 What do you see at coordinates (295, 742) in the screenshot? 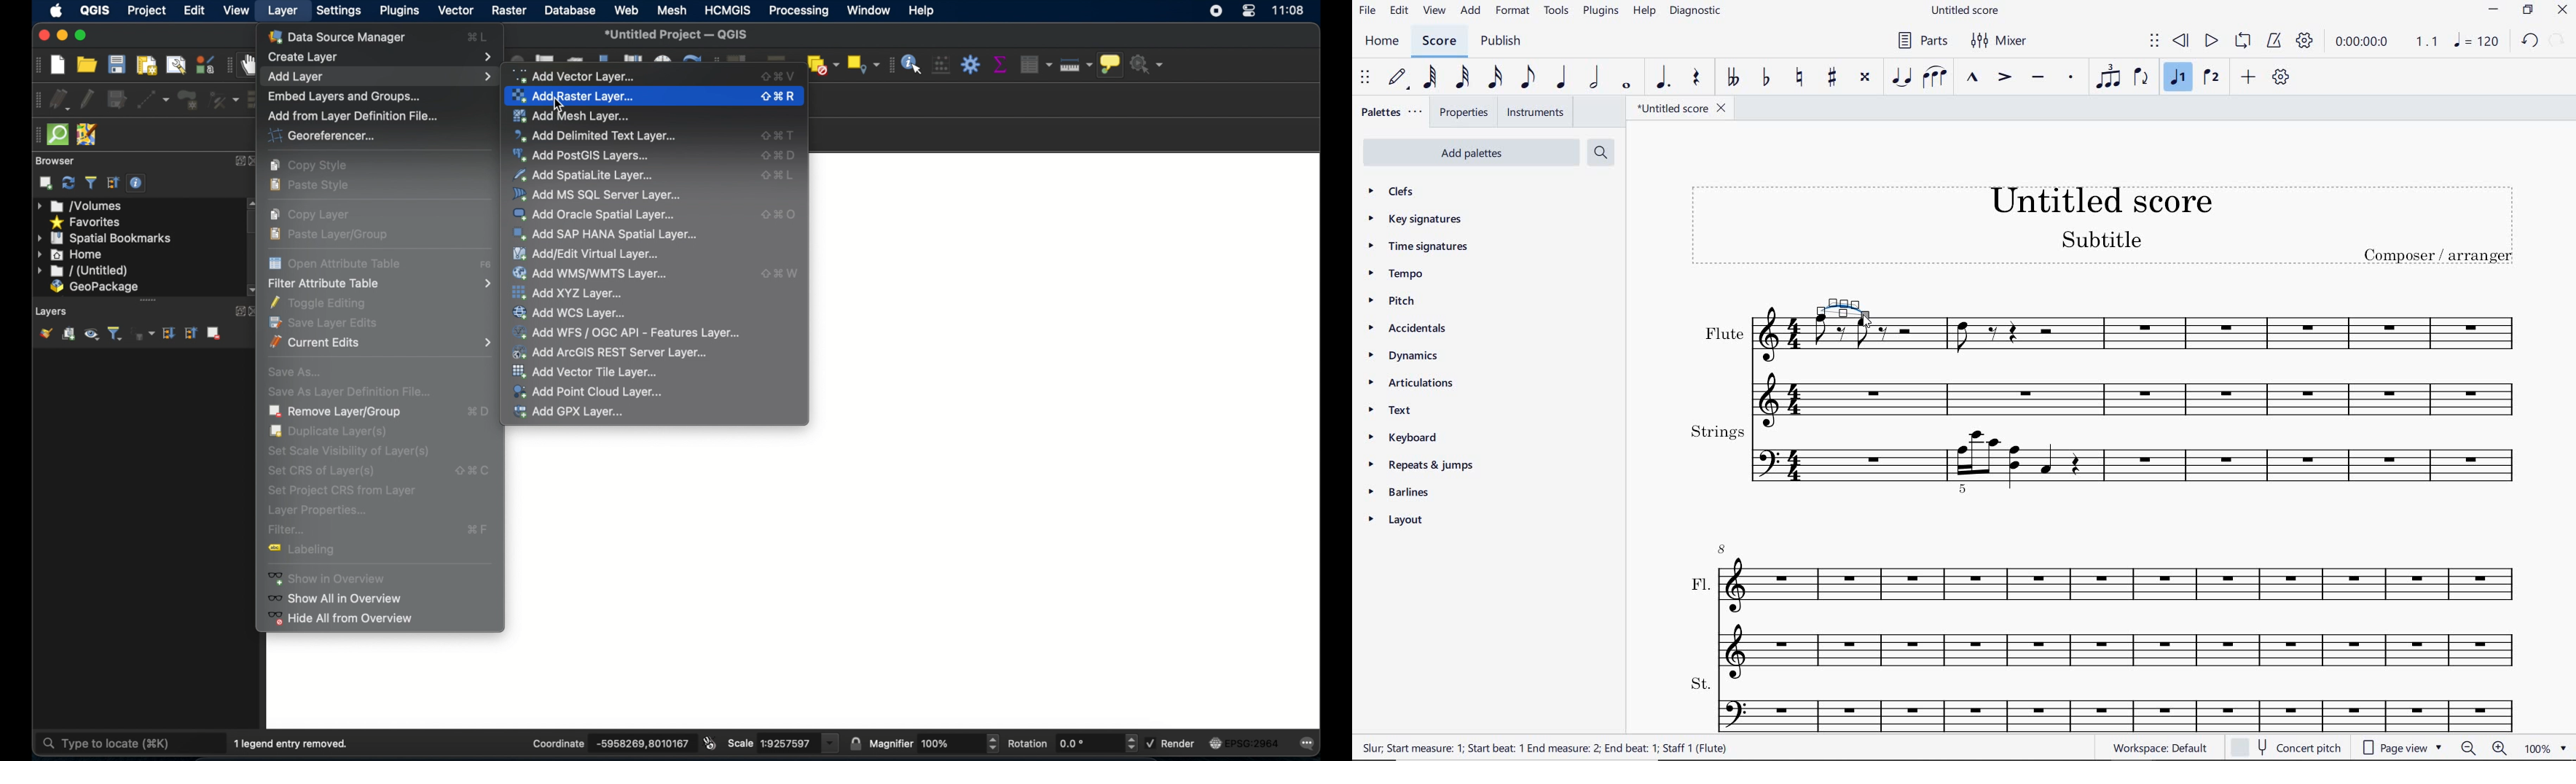
I see `1 legend entry removed` at bounding box center [295, 742].